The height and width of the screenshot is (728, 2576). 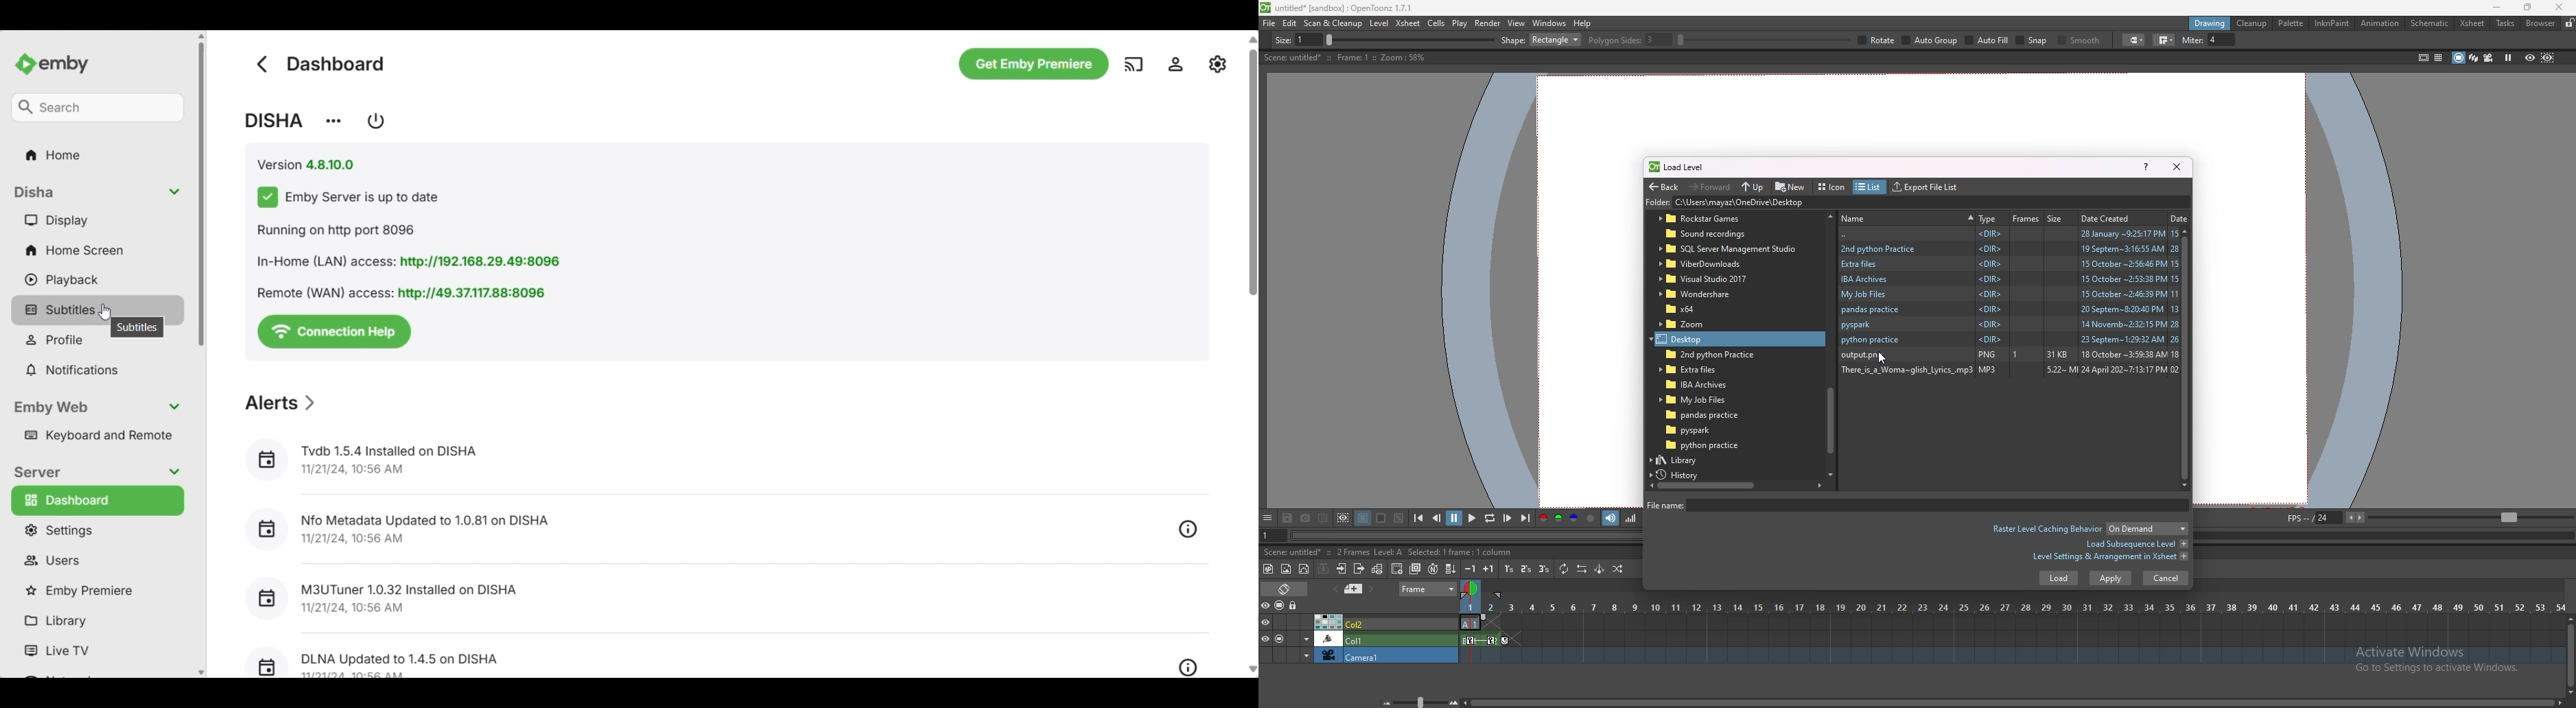 What do you see at coordinates (281, 403) in the screenshot?
I see `Section title` at bounding box center [281, 403].